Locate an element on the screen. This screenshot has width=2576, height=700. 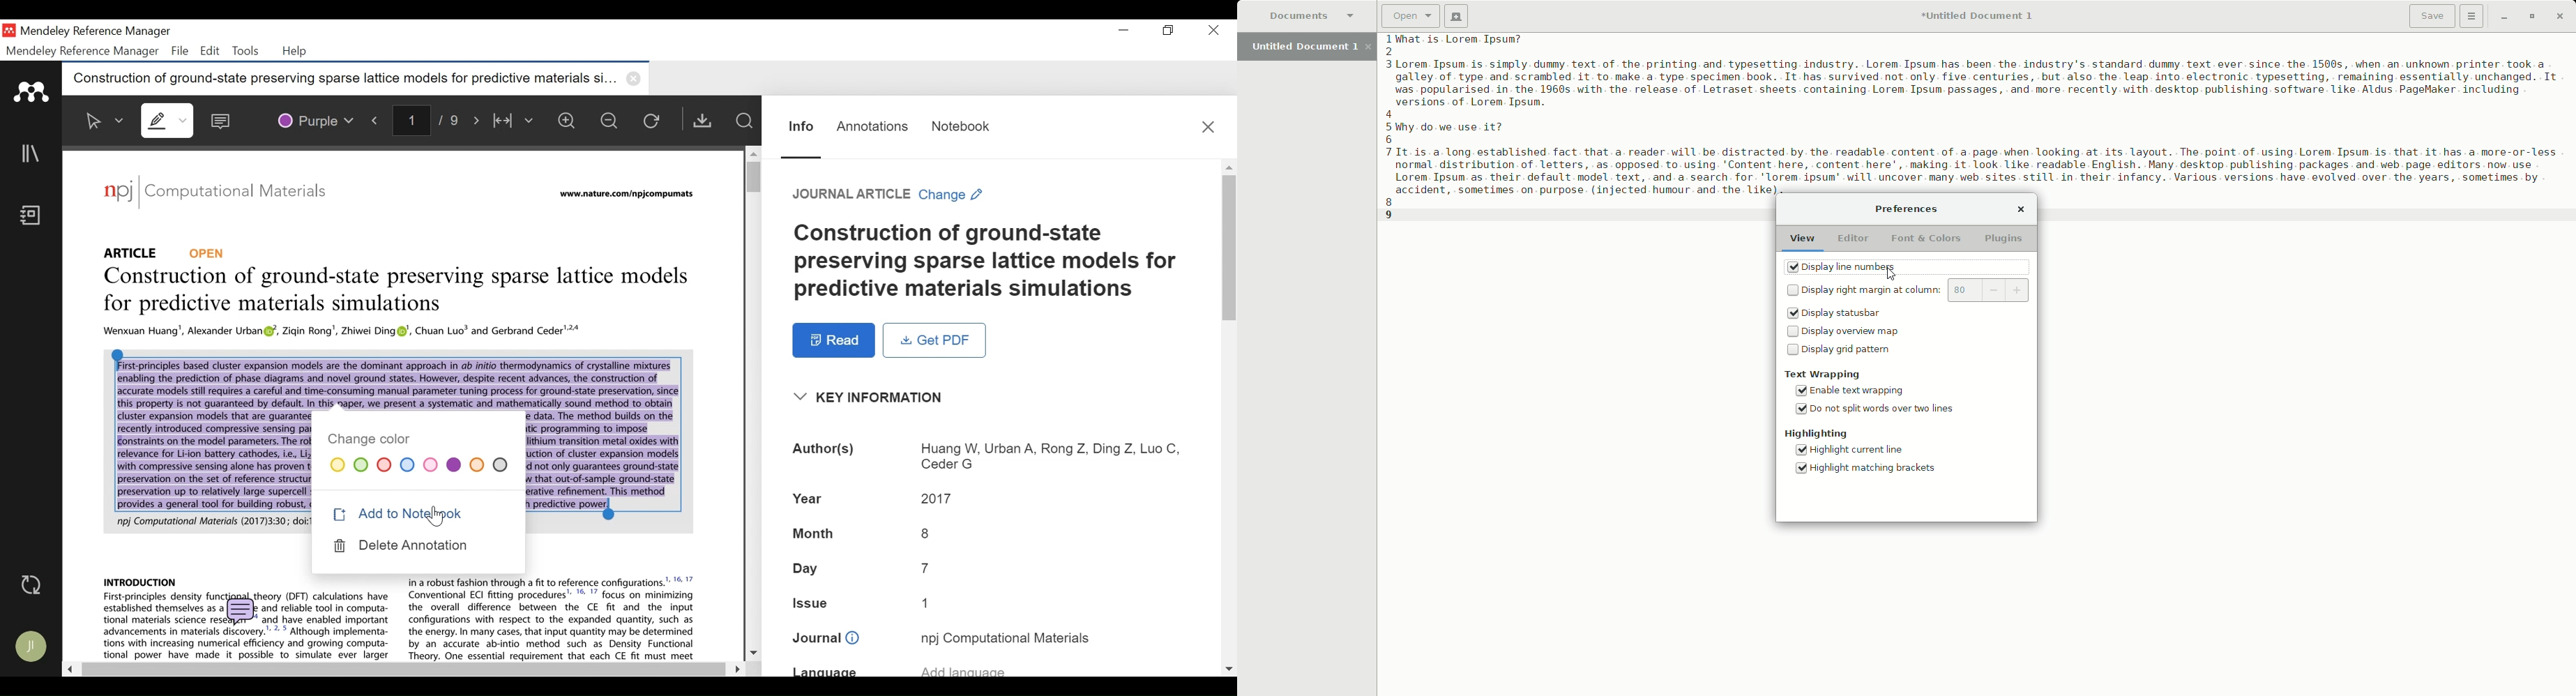
Edit is located at coordinates (208, 51).